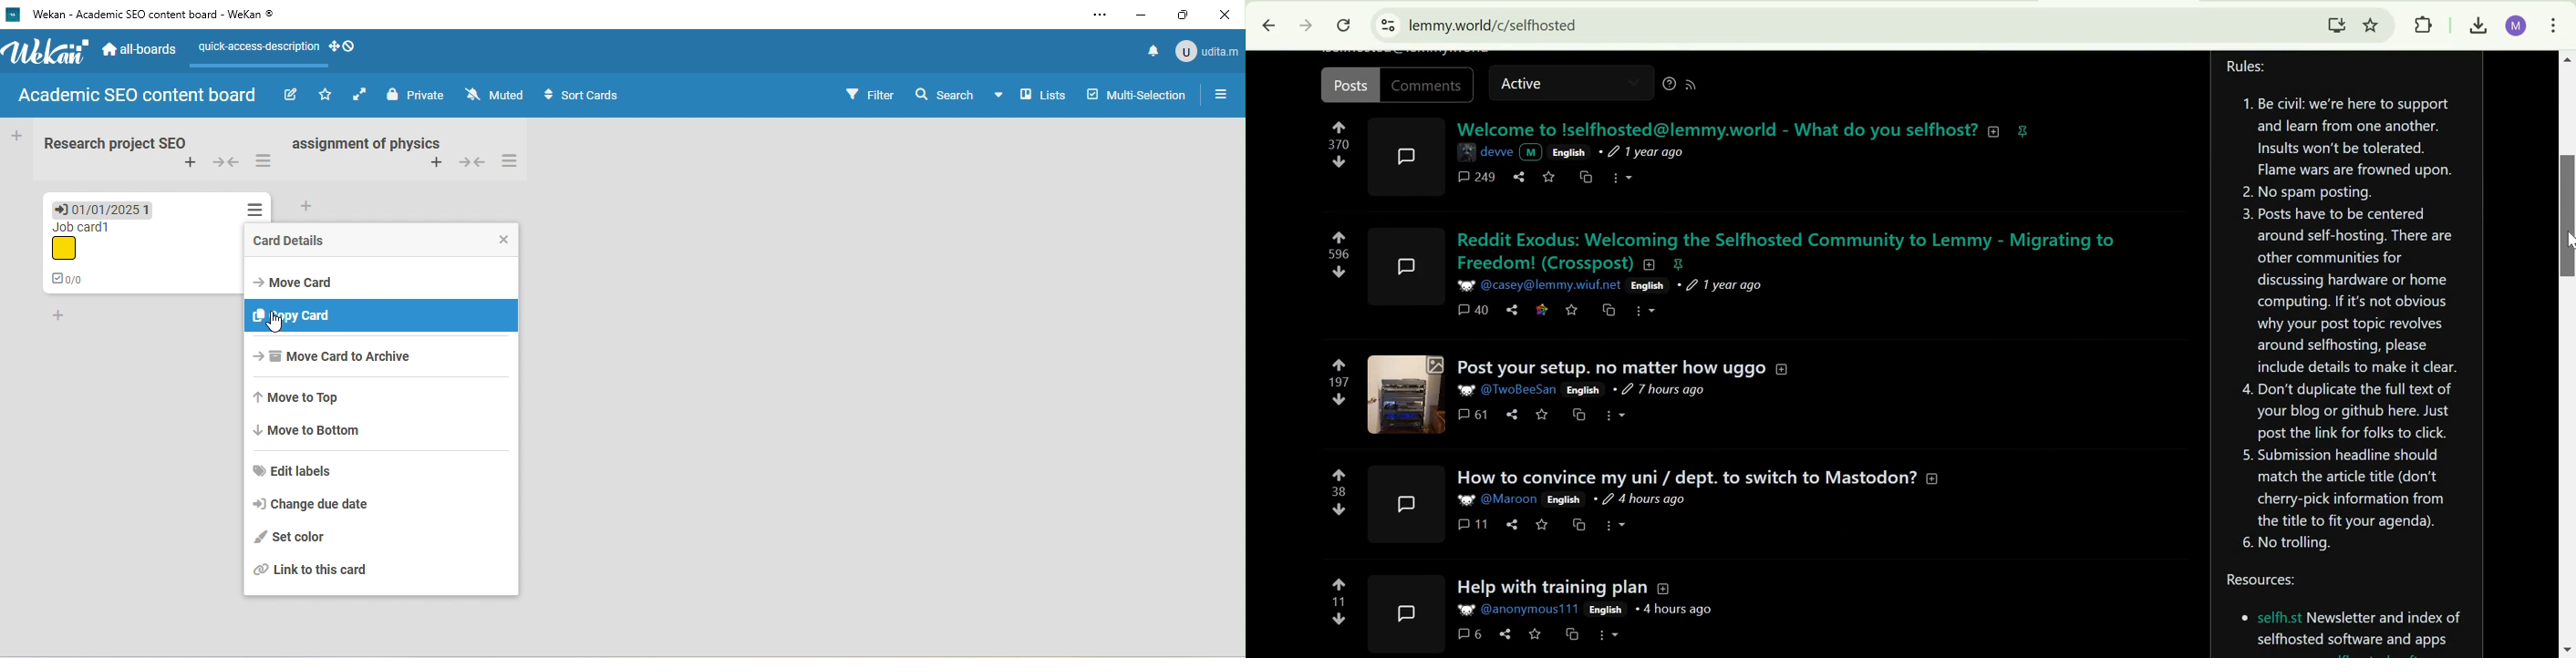 The image size is (2576, 672). I want to click on upvote, so click(1341, 364).